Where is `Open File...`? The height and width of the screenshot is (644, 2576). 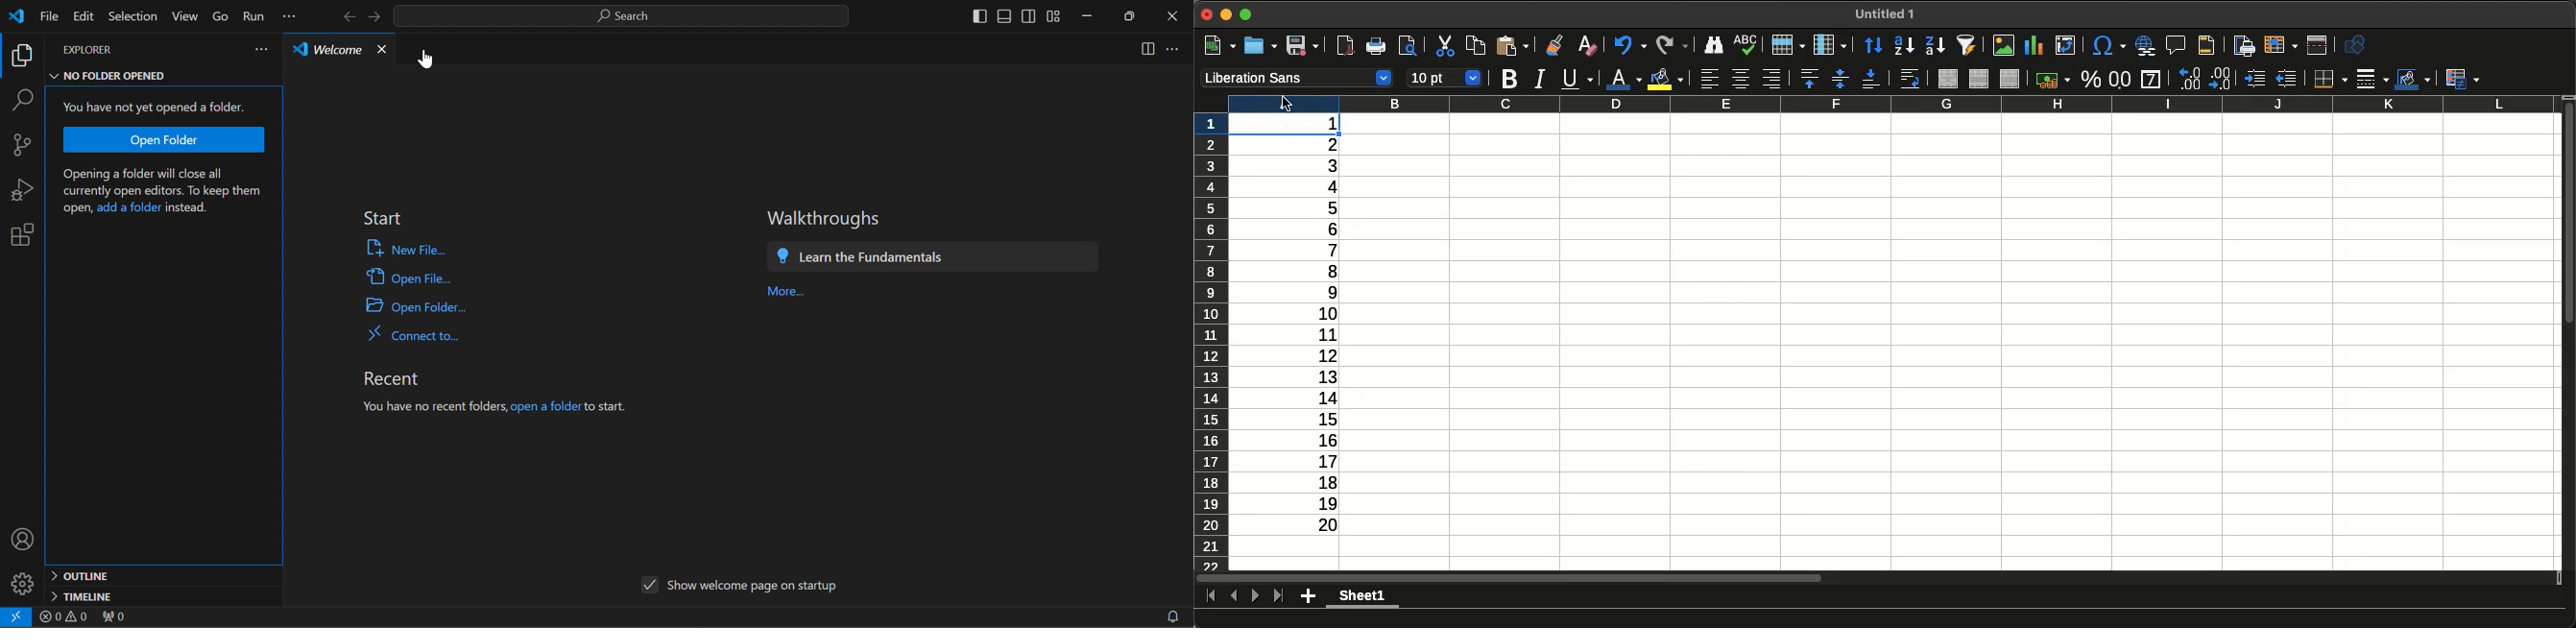 Open File... is located at coordinates (408, 279).